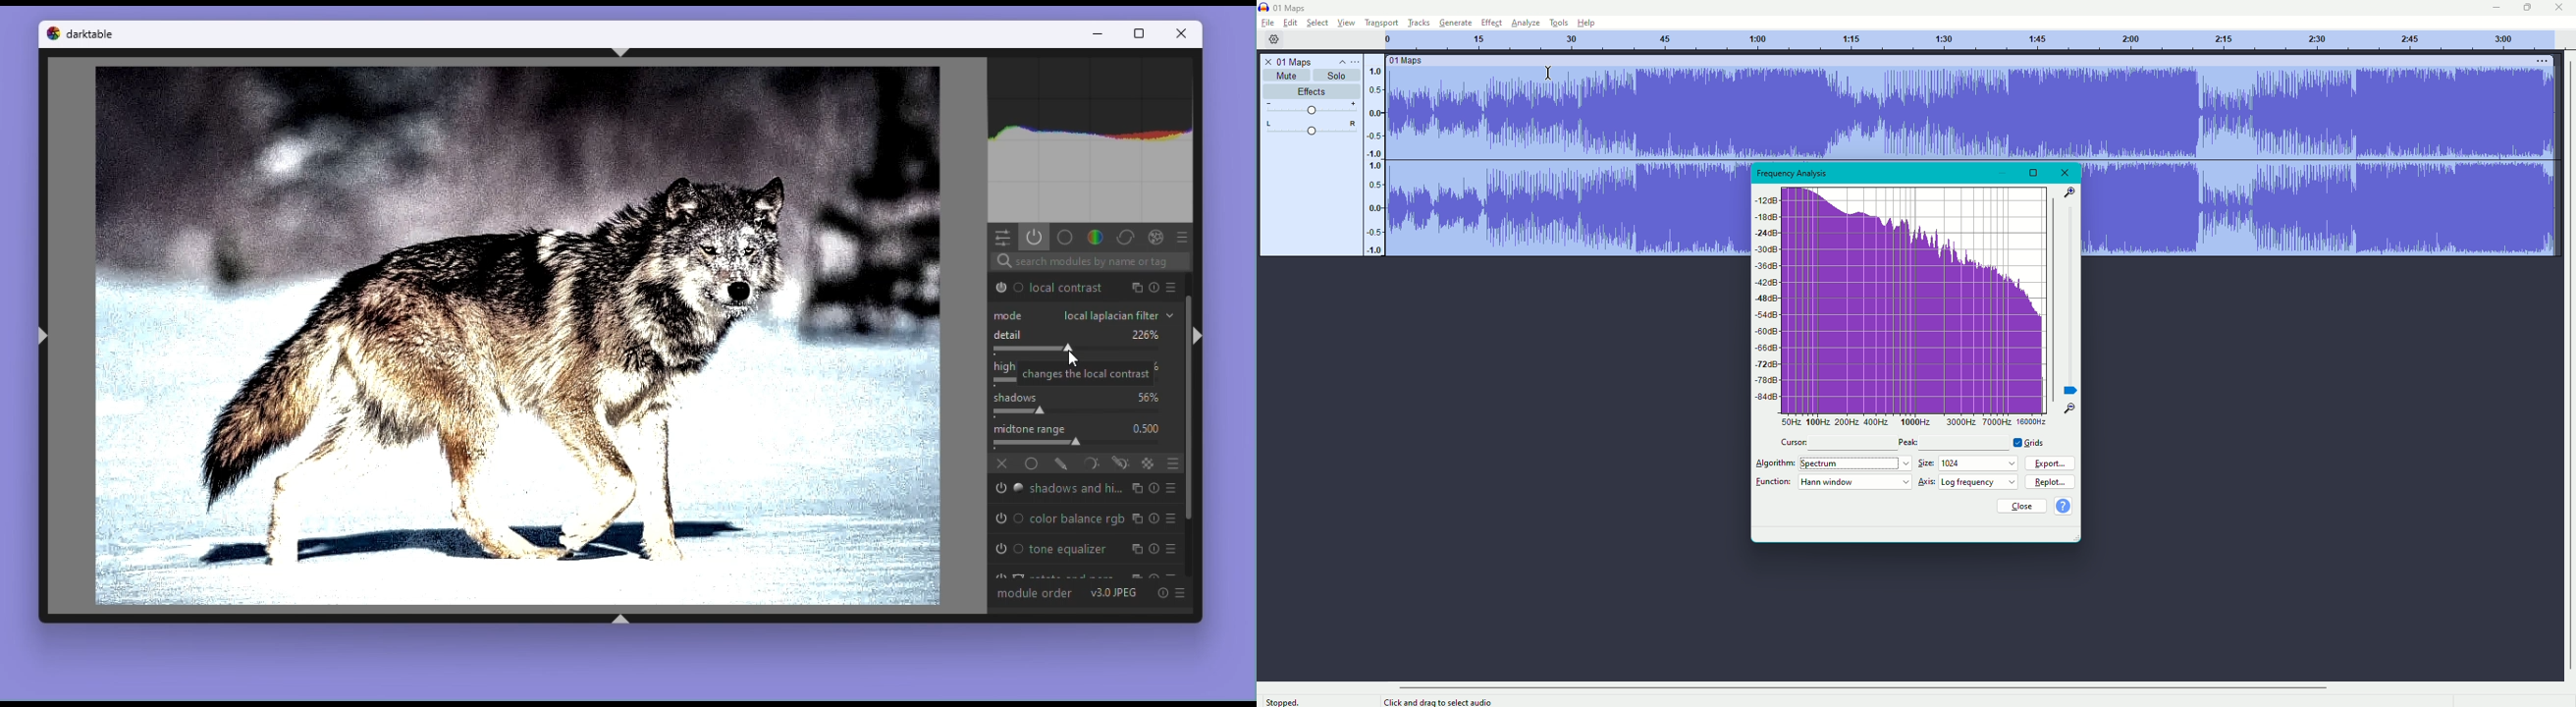 The height and width of the screenshot is (728, 2576). Describe the element at coordinates (1007, 287) in the screenshot. I see `'local contrast' is switched on` at that location.